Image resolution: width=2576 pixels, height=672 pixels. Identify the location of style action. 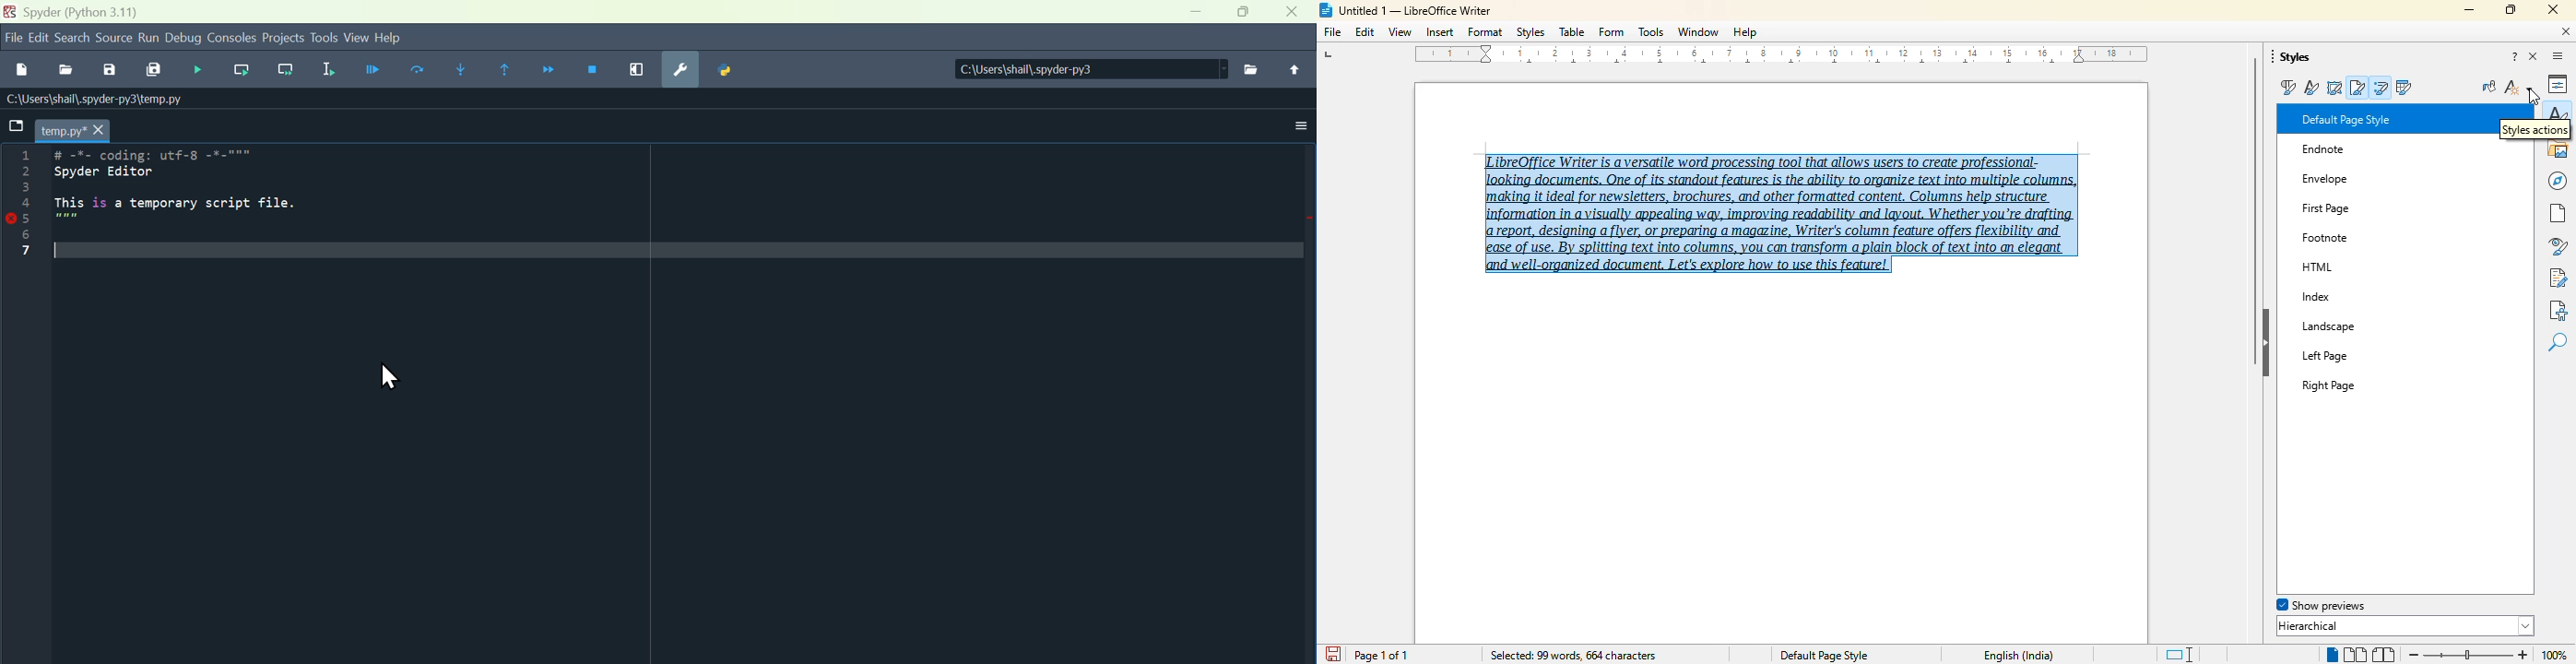
(2538, 129).